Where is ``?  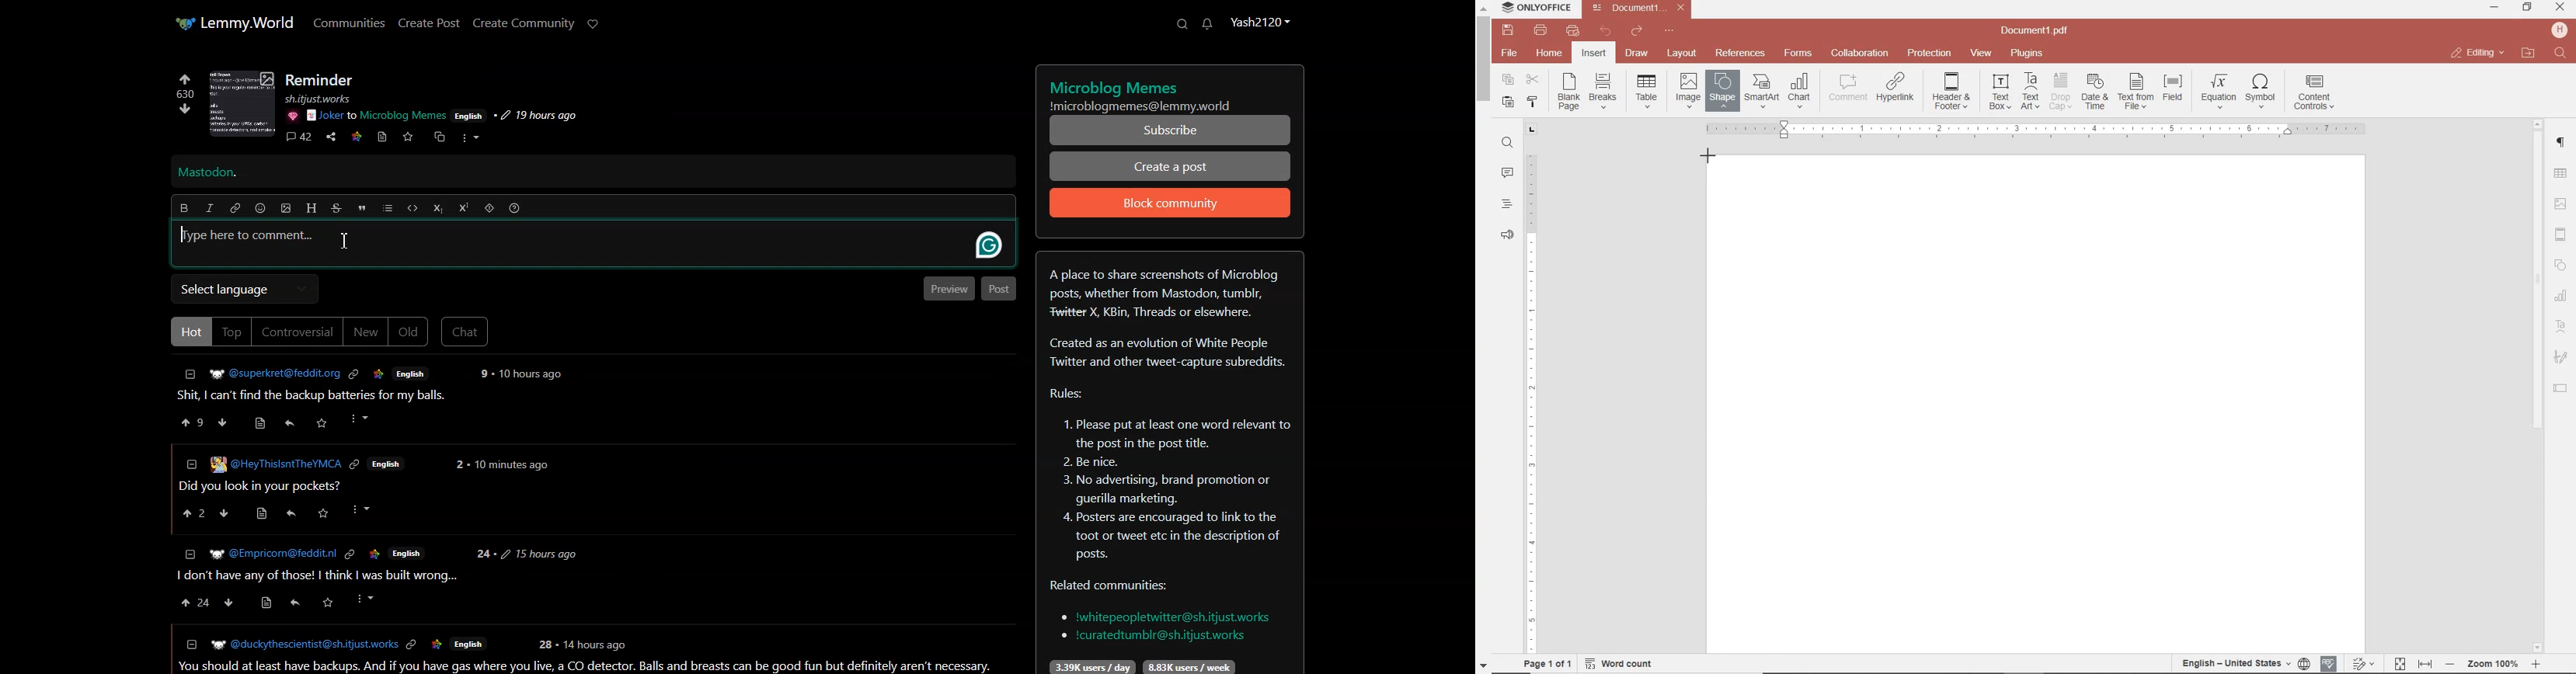
 is located at coordinates (230, 603).